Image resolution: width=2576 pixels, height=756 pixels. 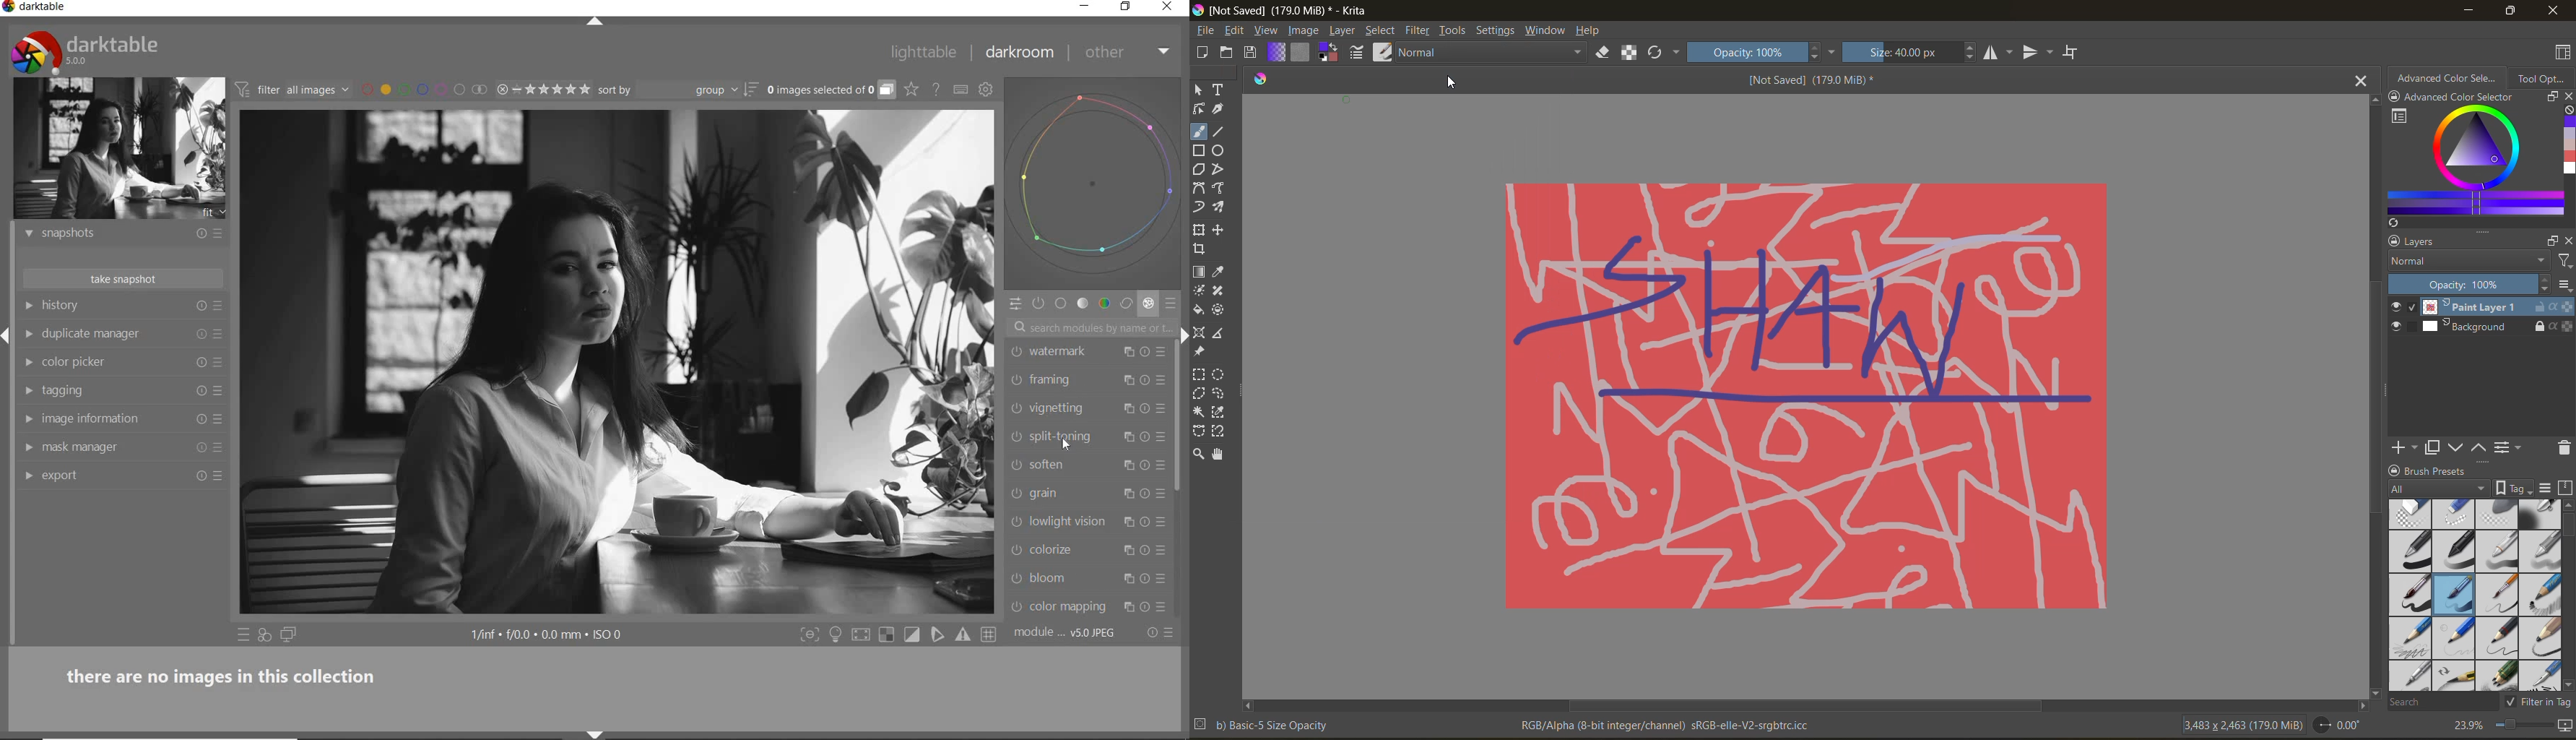 I want to click on lighttable, so click(x=924, y=55).